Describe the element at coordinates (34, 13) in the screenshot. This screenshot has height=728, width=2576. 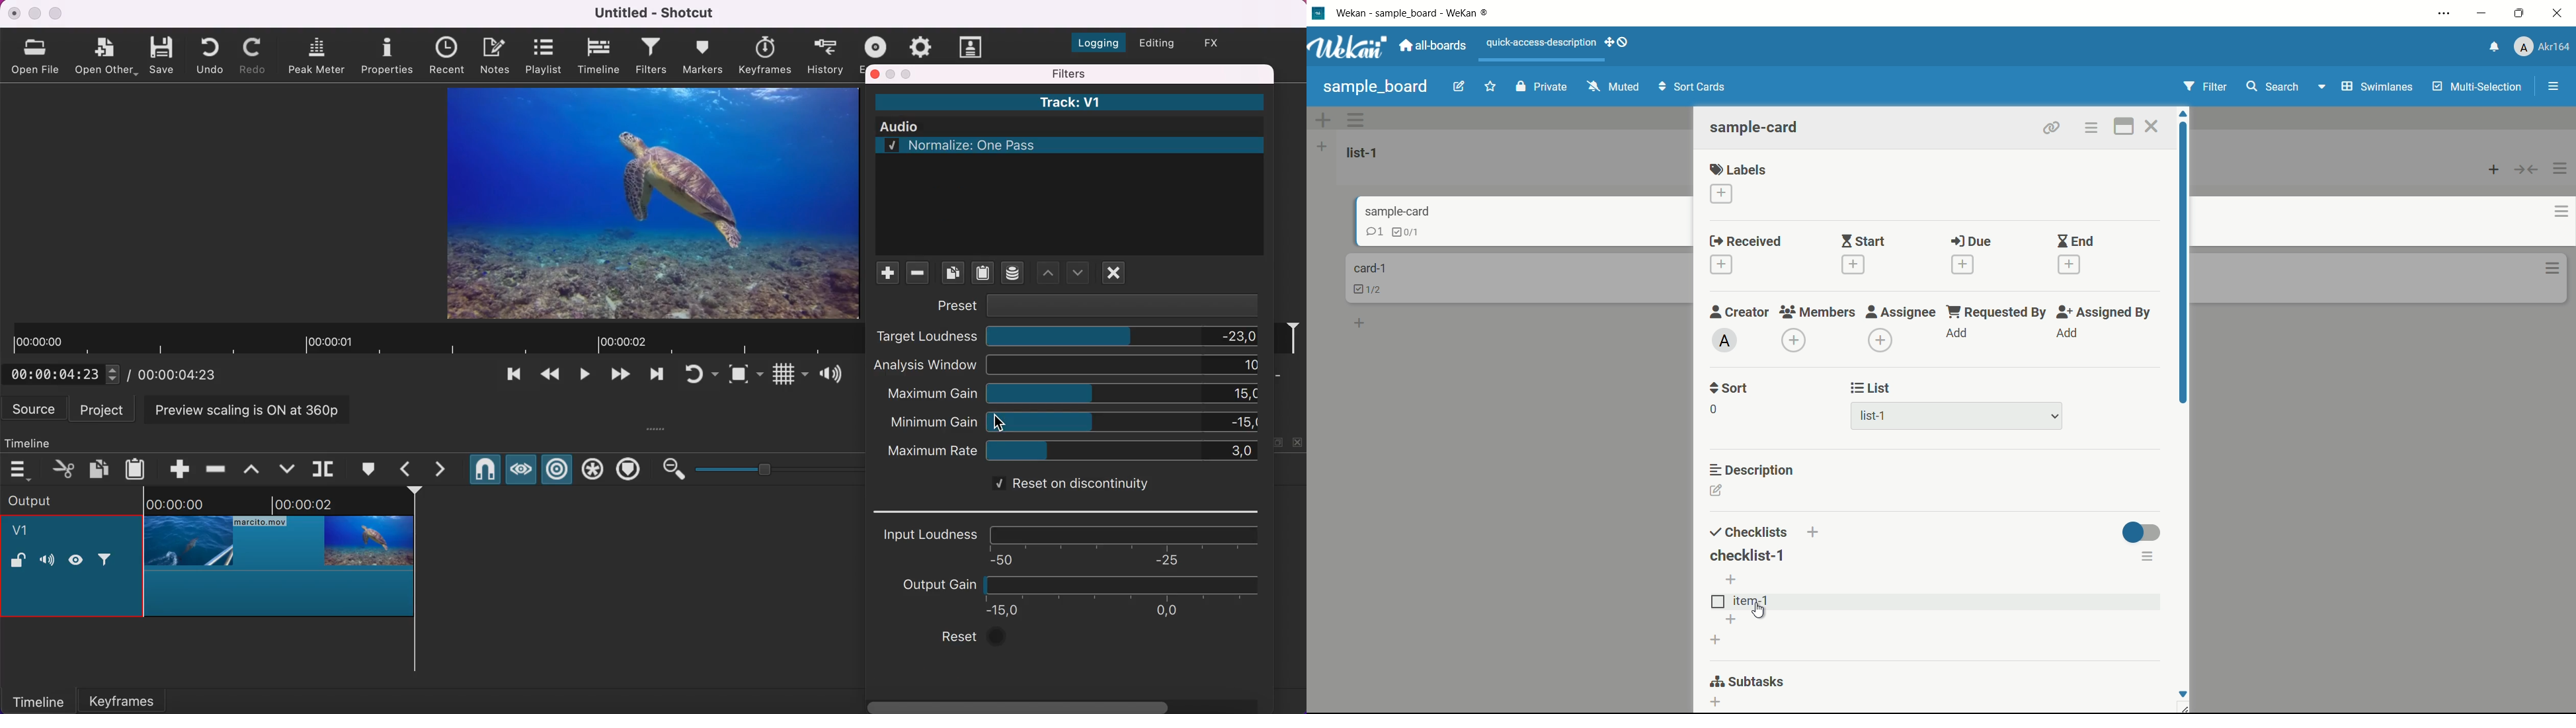
I see `minimize` at that location.